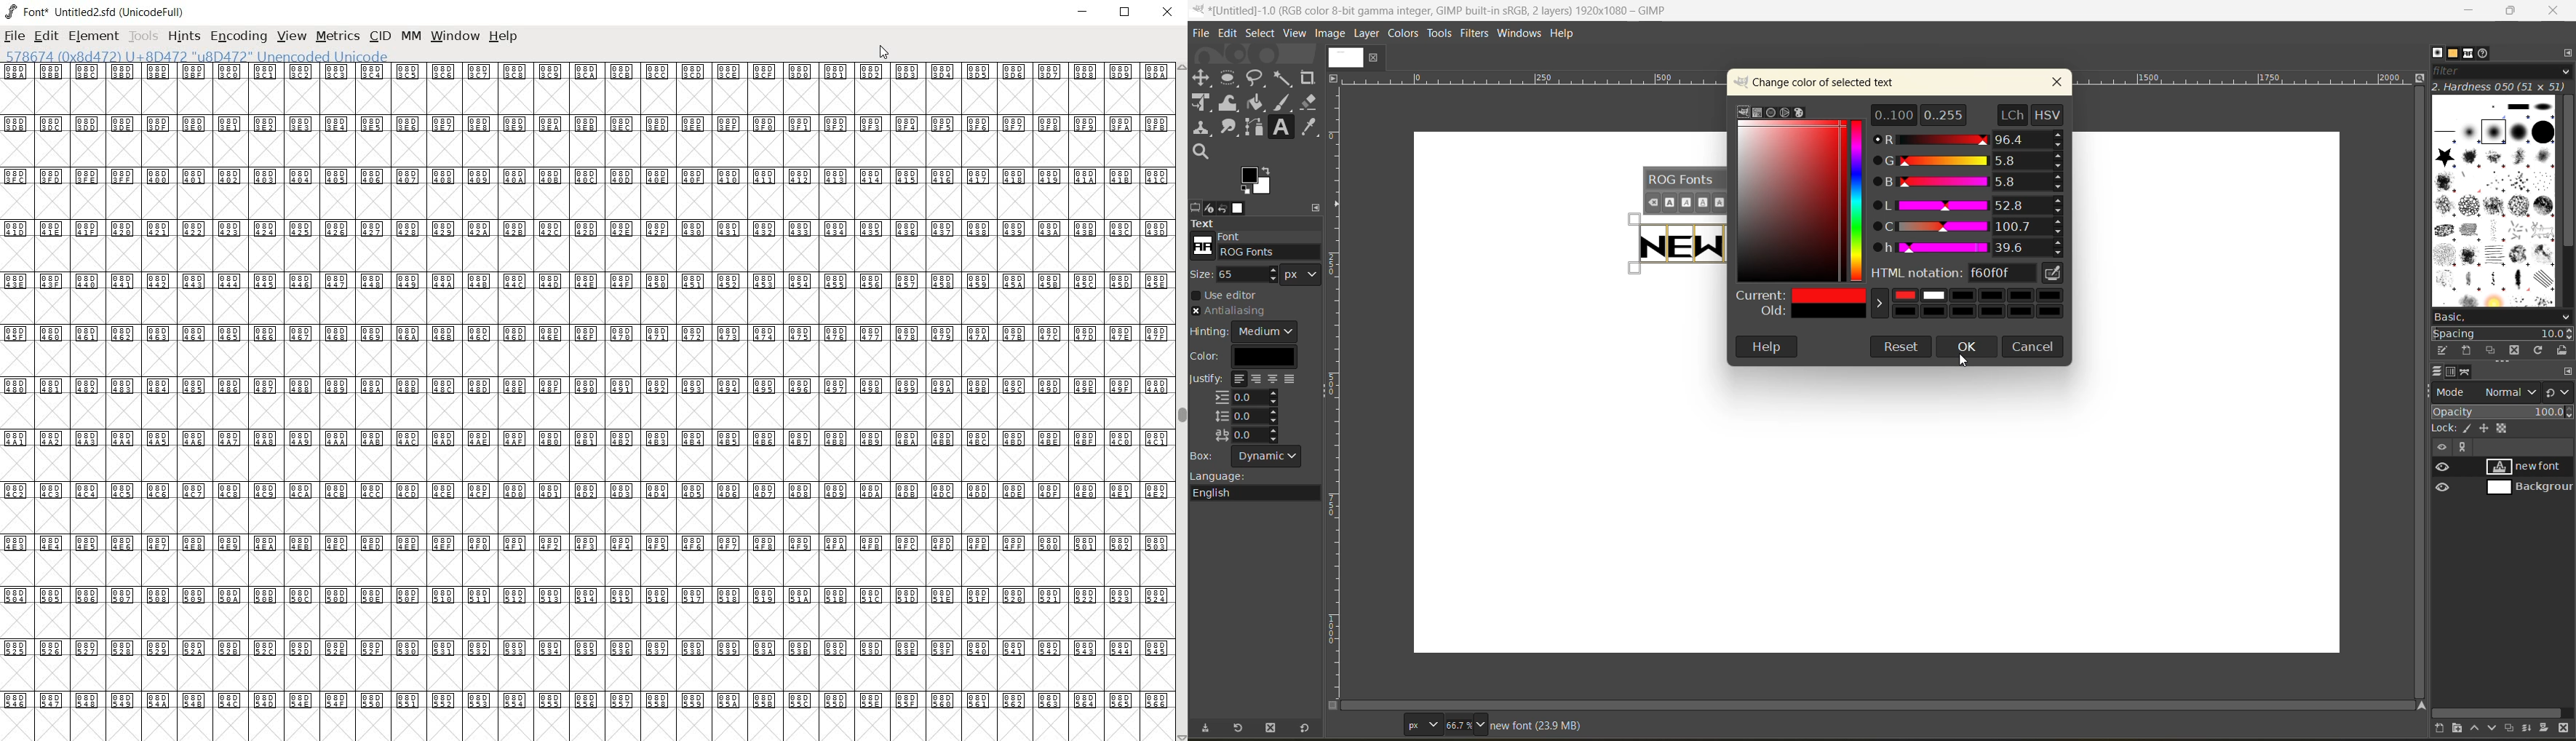  I want to click on tool options, so click(1196, 208).